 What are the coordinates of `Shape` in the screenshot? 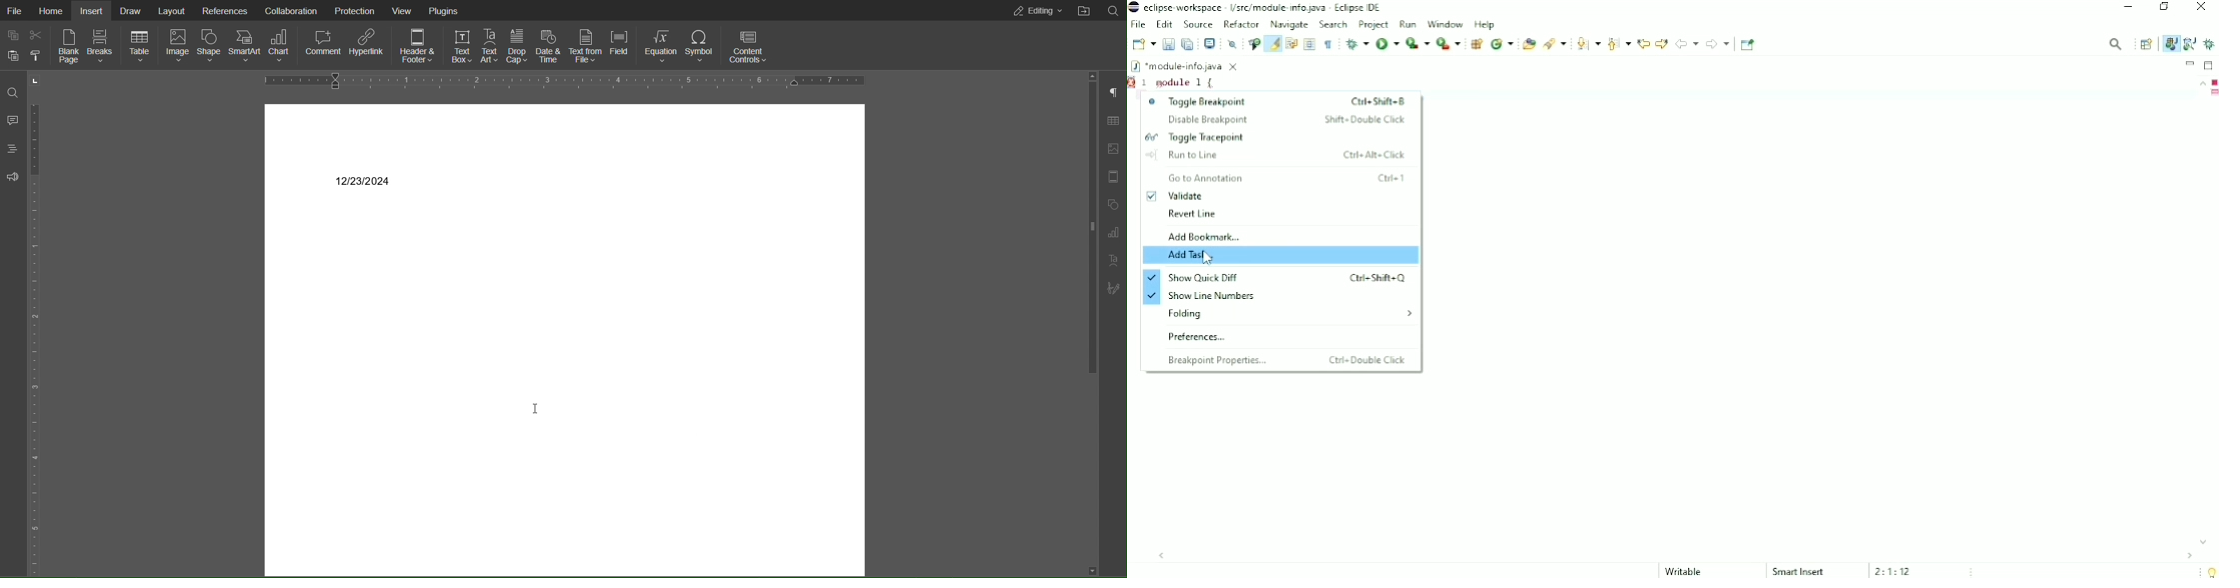 It's located at (209, 46).